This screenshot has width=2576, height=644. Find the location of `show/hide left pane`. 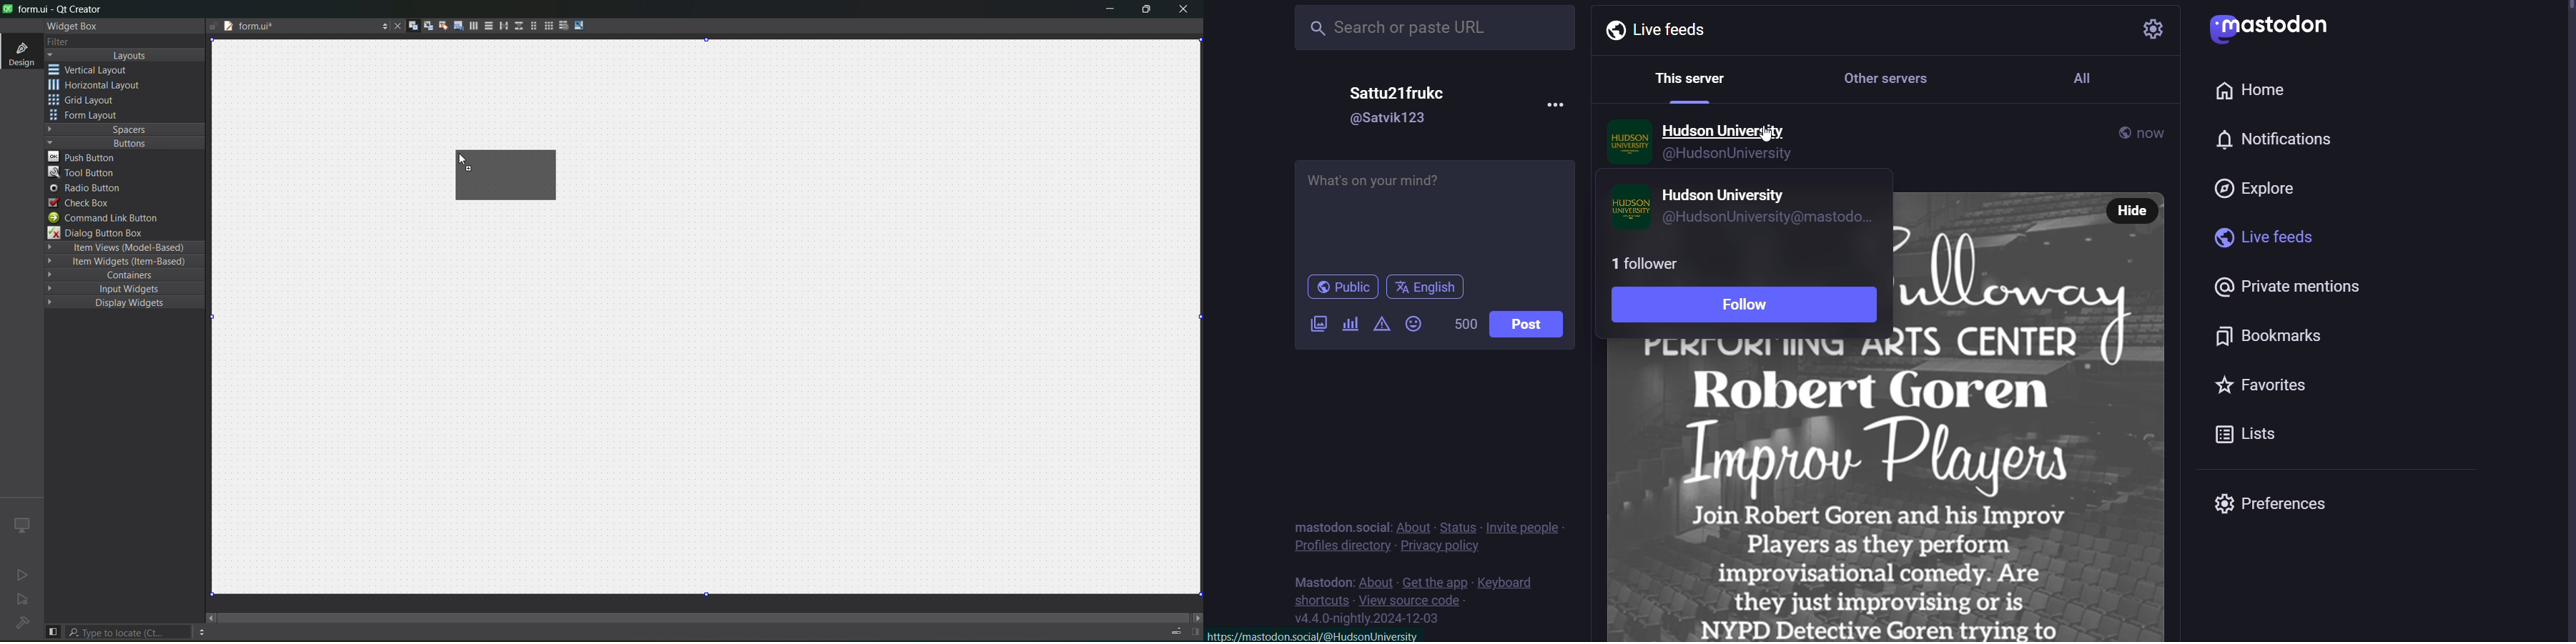

show/hide left pane is located at coordinates (53, 631).